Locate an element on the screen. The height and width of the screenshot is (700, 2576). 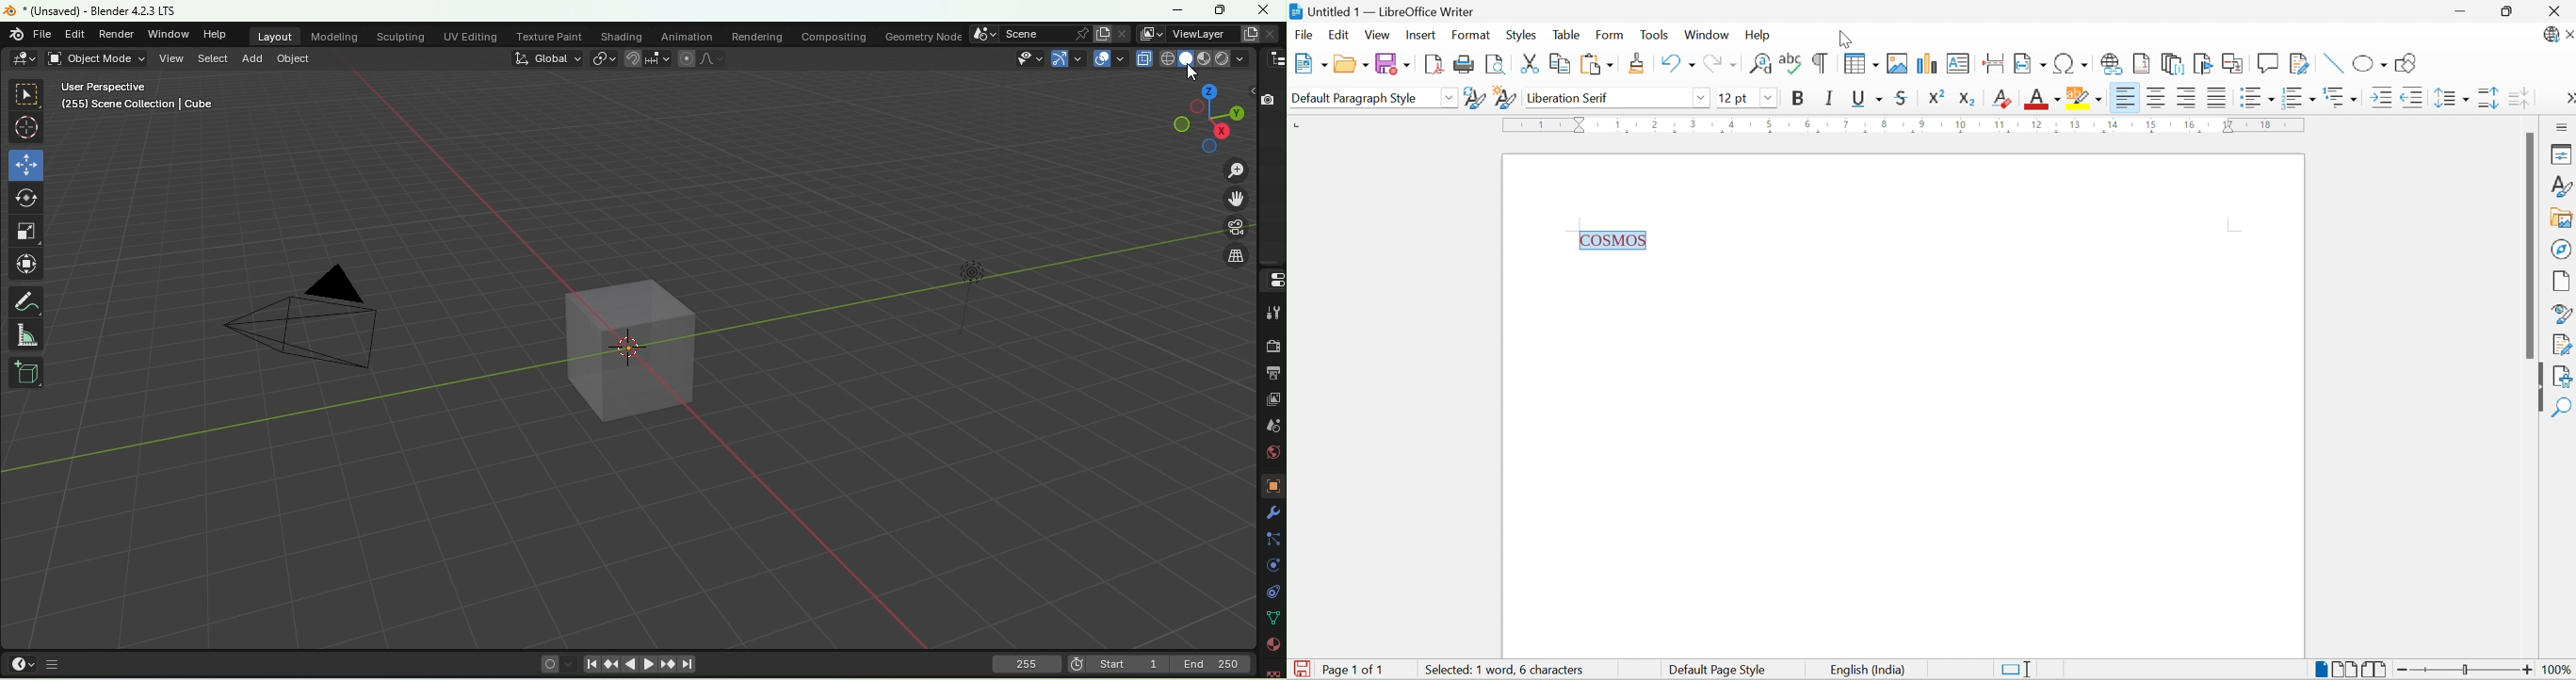
Minimize is located at coordinates (2456, 11).